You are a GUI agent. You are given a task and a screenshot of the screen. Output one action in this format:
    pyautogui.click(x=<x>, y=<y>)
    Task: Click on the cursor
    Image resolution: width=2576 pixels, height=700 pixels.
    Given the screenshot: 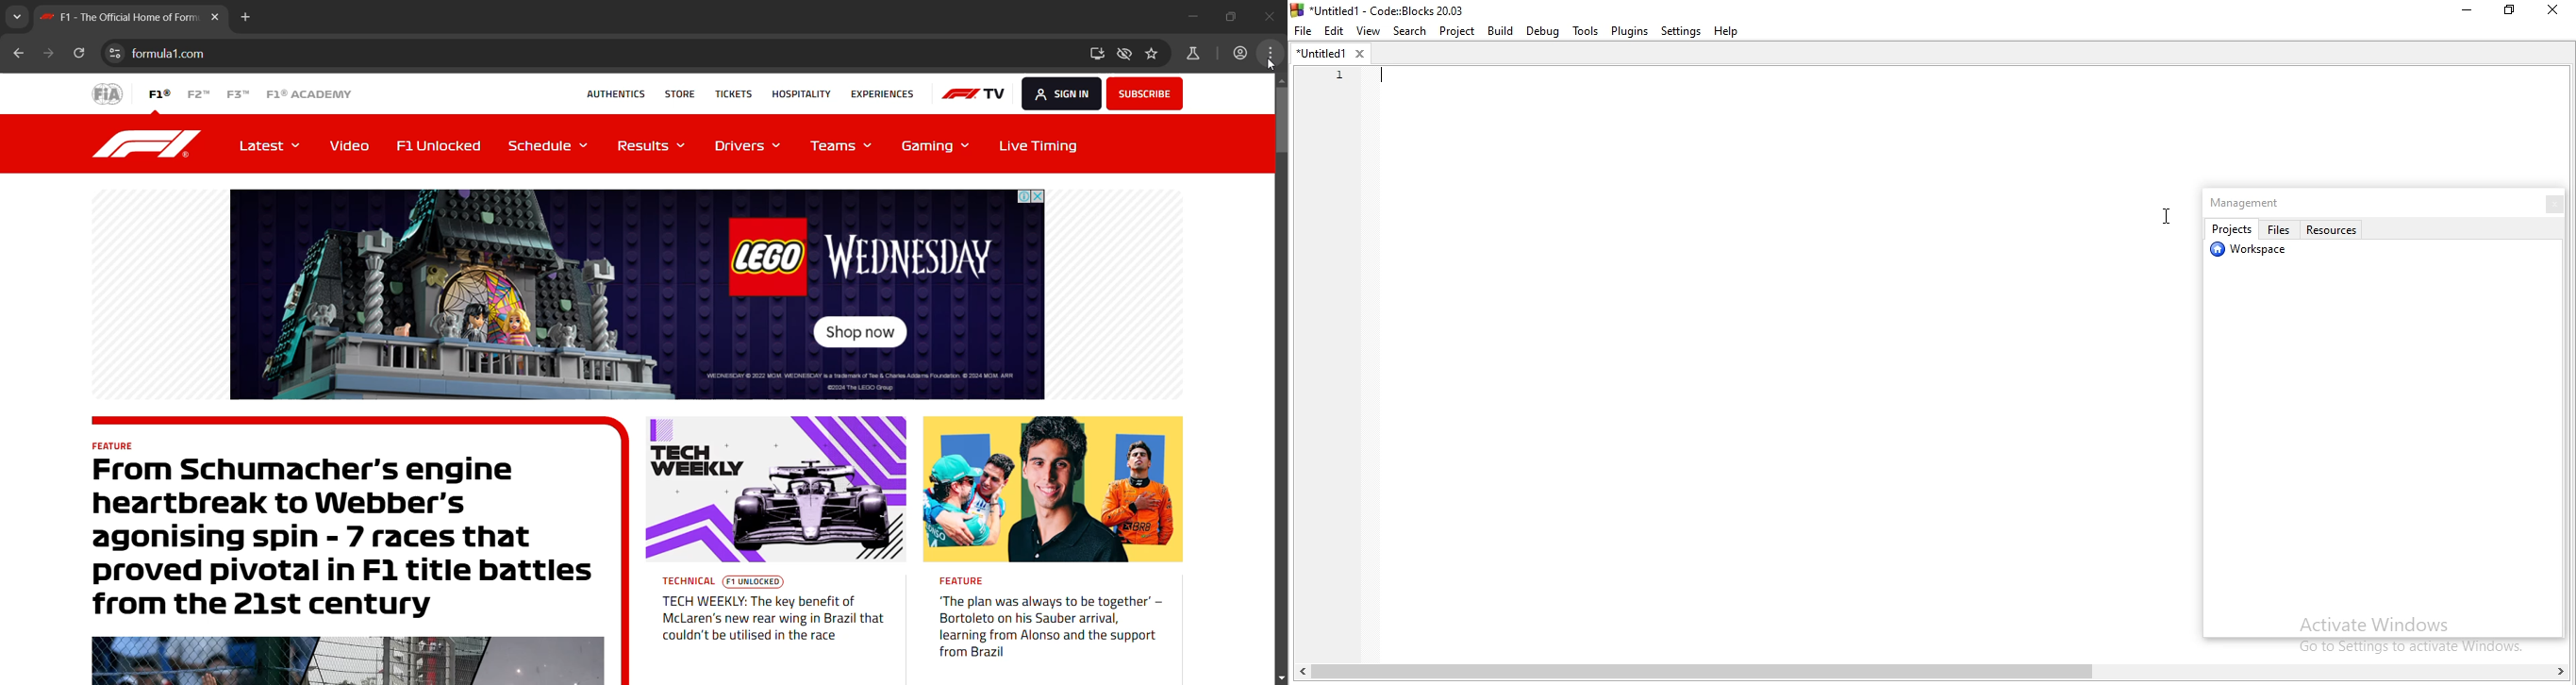 What is the action you would take?
    pyautogui.click(x=1268, y=66)
    